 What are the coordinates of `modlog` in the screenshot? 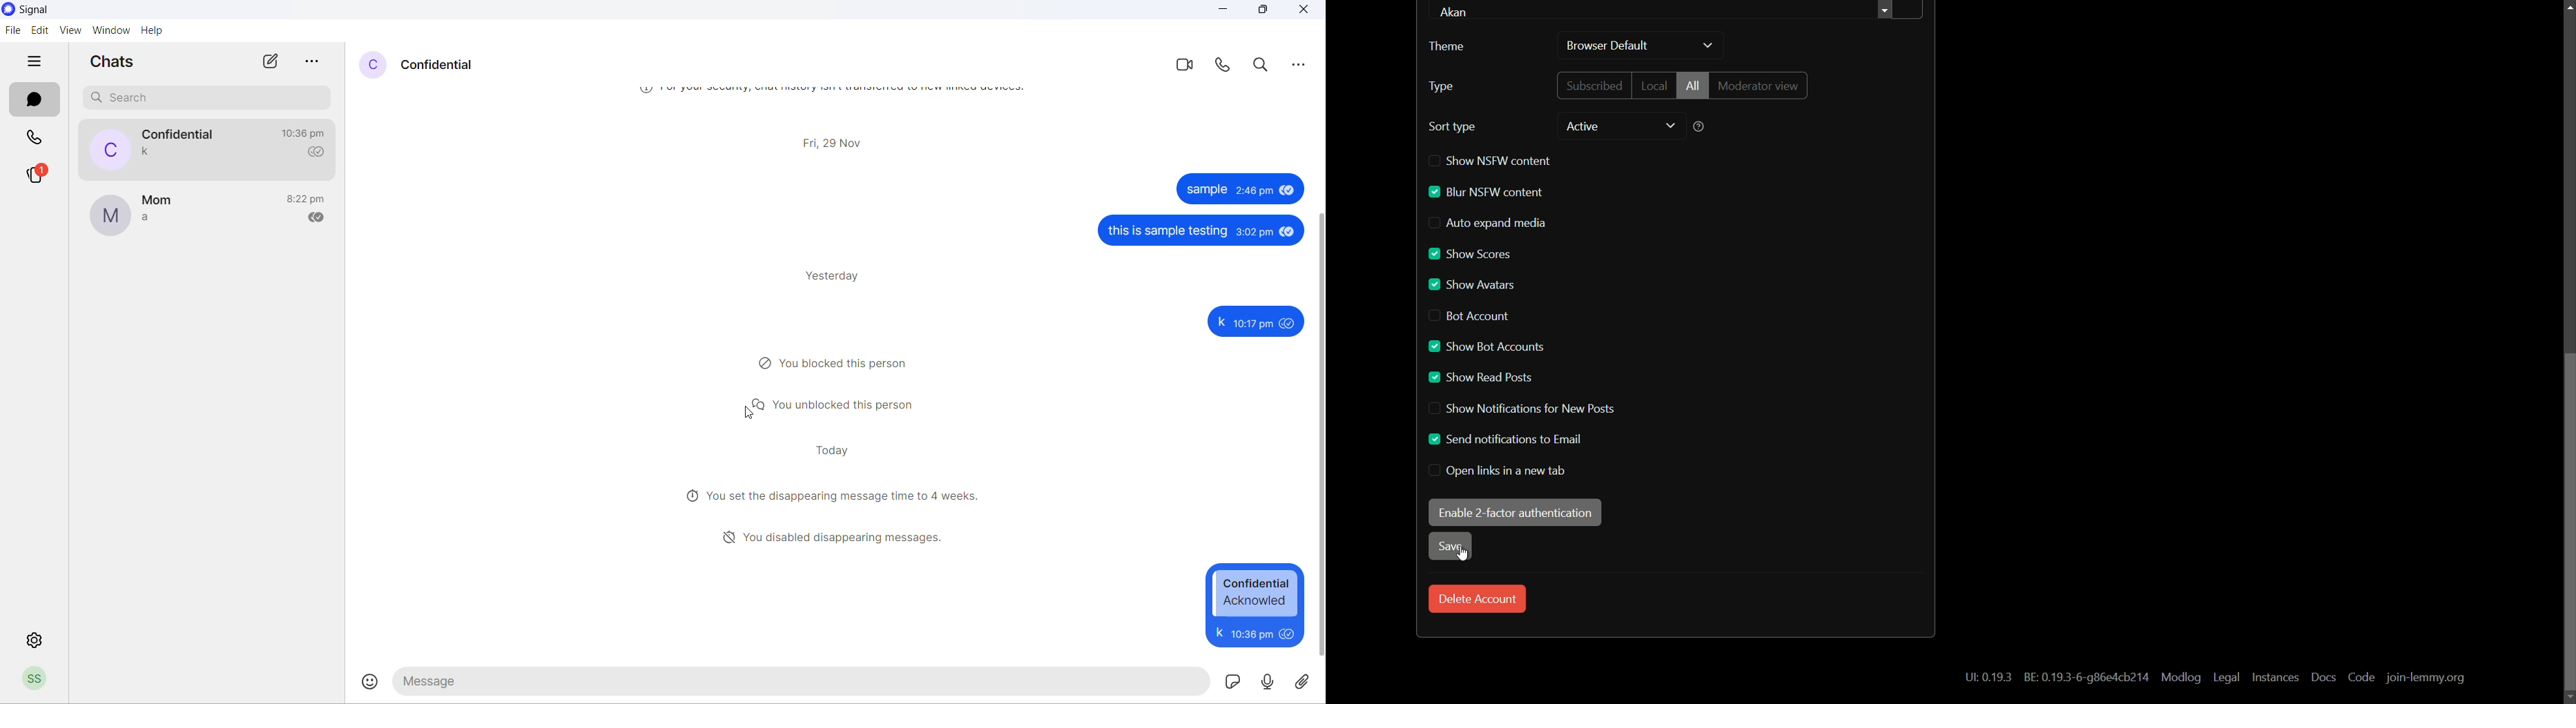 It's located at (2181, 678).